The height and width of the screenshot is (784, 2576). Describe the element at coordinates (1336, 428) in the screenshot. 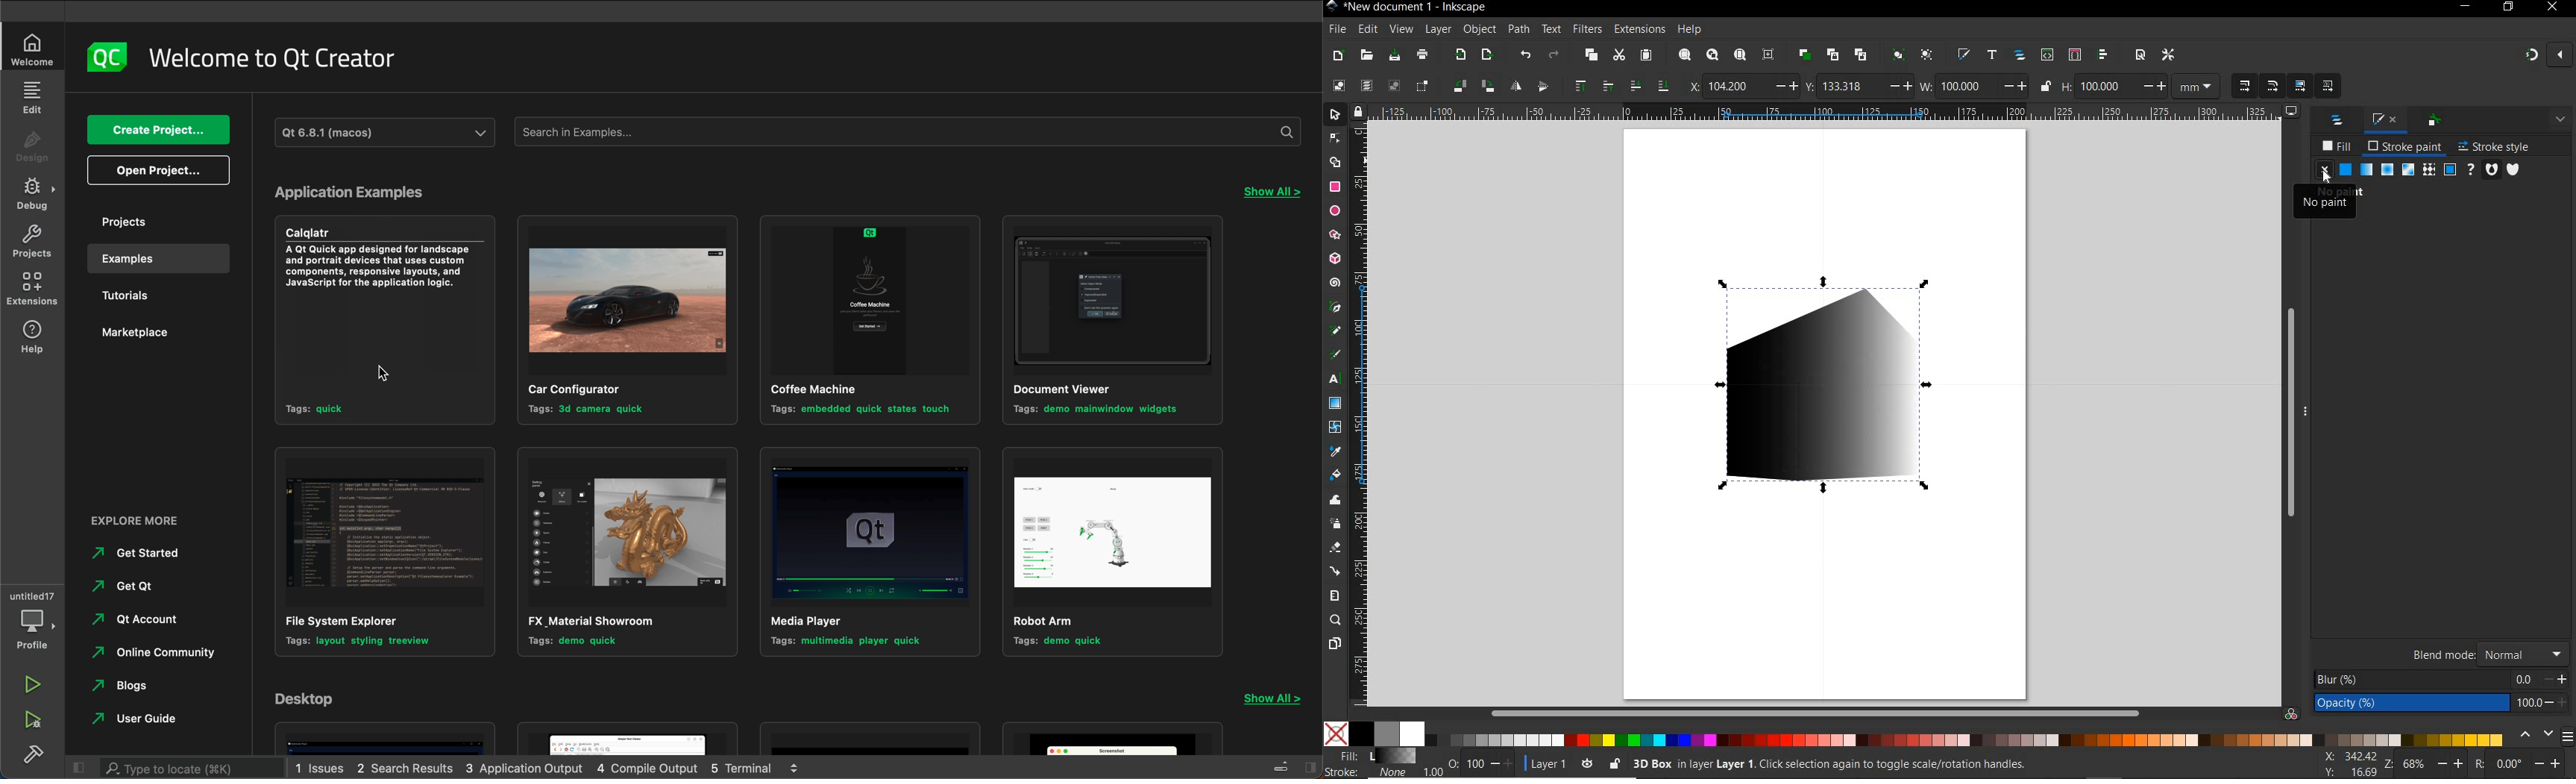

I see `MESH TOOL` at that location.